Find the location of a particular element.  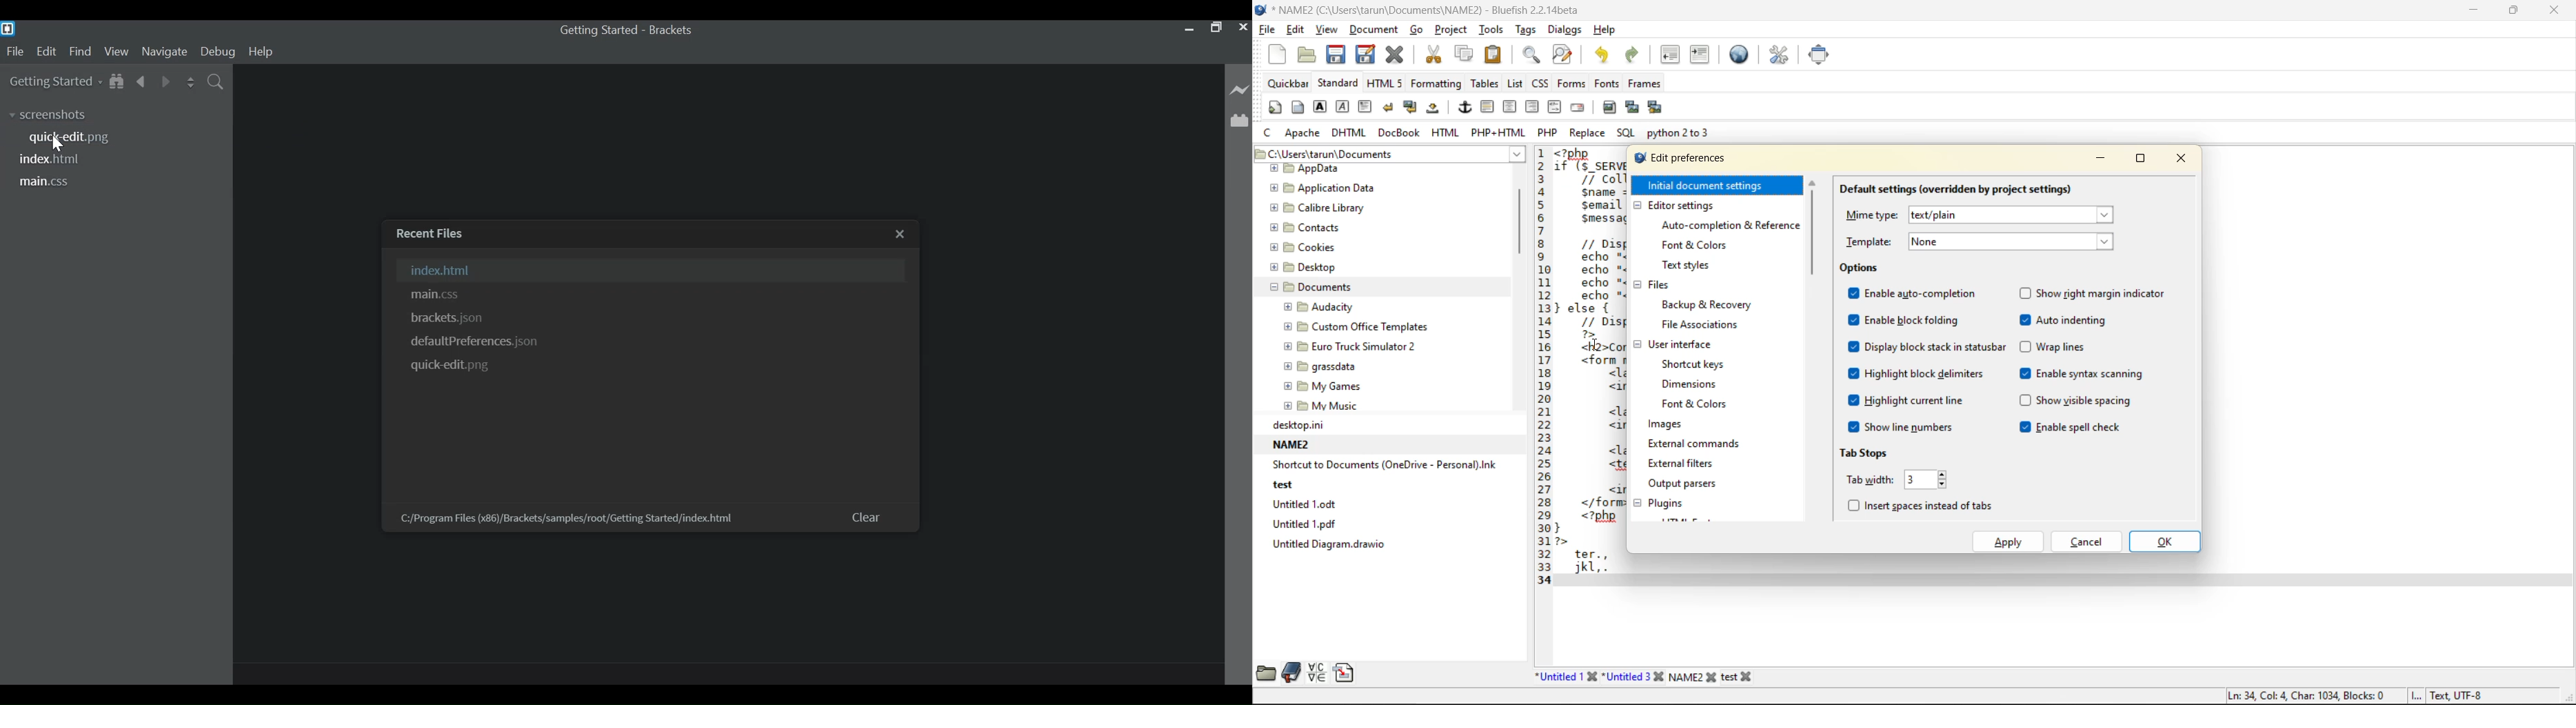

copy is located at coordinates (1466, 54).